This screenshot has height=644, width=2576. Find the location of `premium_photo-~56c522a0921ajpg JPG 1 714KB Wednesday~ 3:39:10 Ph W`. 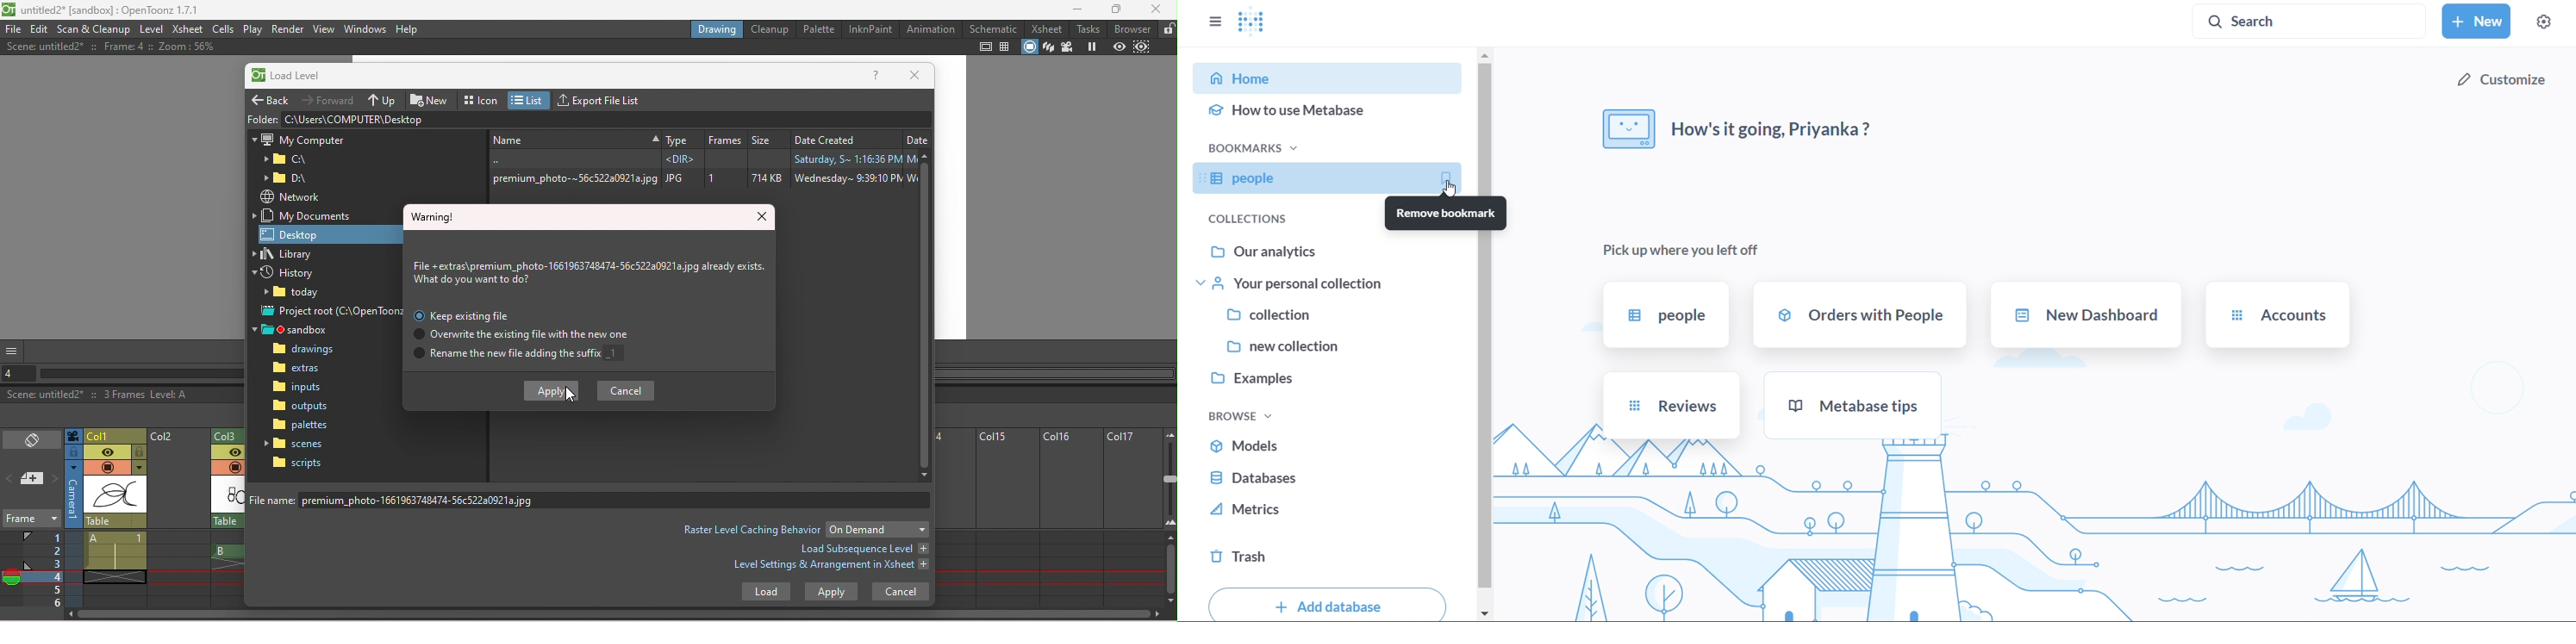

premium_photo-~56c522a0921ajpg JPG 1 714KB Wednesday~ 3:39:10 Ph W is located at coordinates (701, 178).